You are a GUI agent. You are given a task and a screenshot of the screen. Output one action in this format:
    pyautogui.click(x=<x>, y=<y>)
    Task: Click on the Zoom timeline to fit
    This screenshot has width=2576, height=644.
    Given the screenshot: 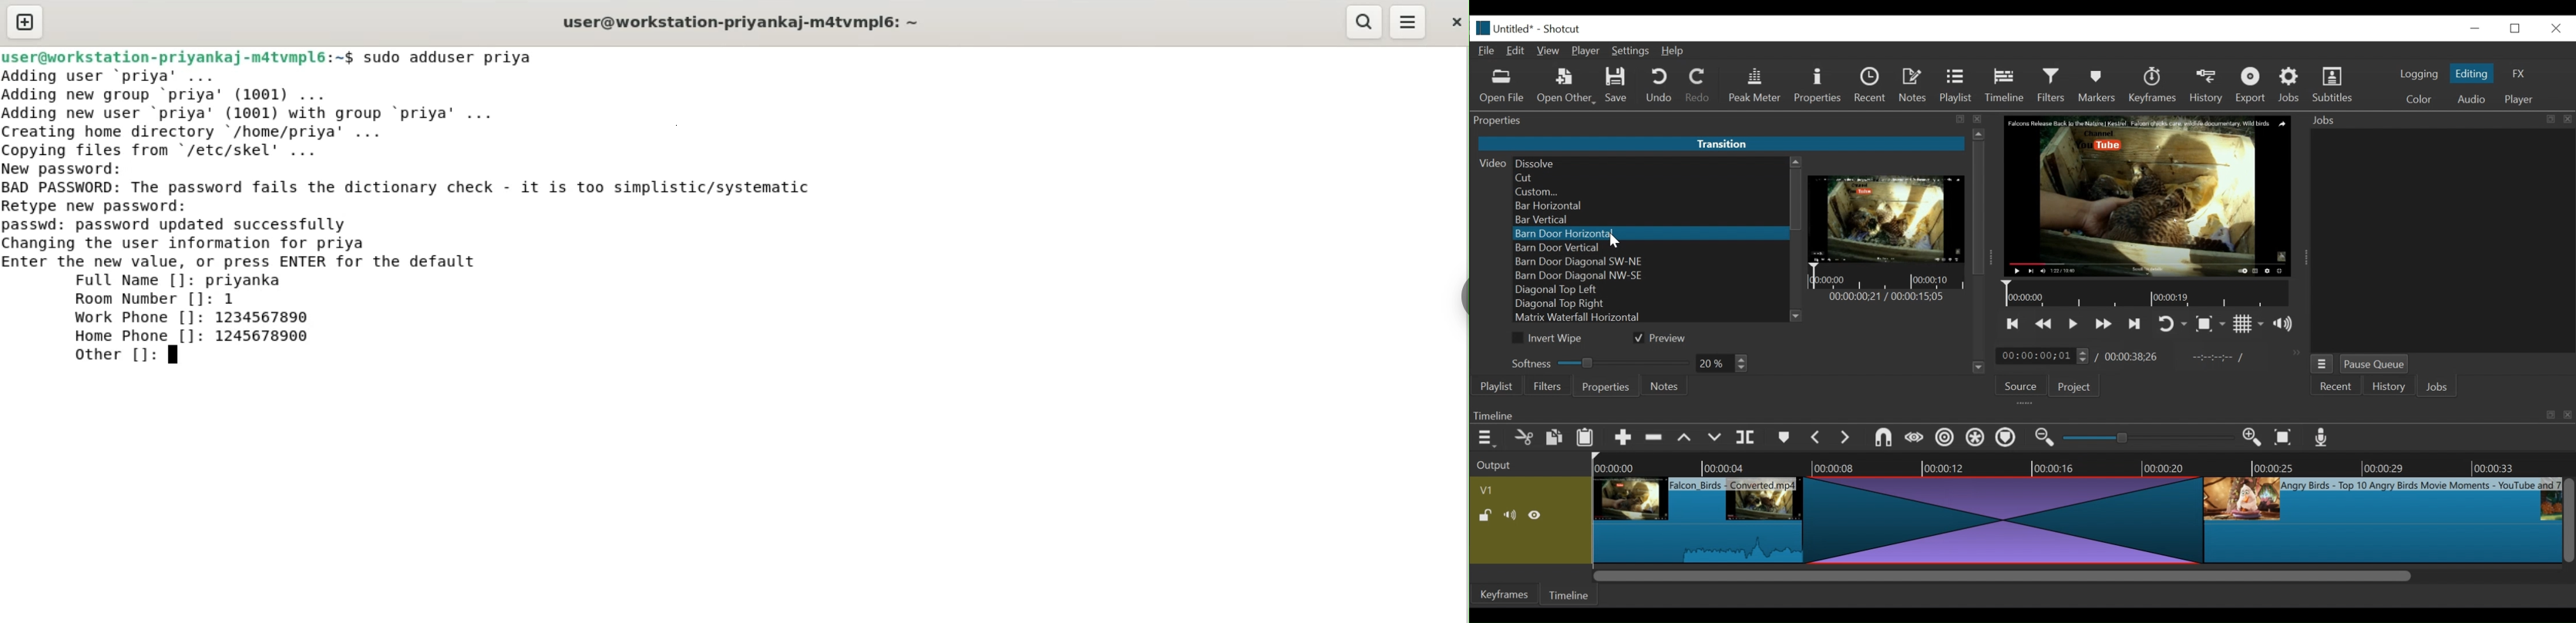 What is the action you would take?
    pyautogui.click(x=2286, y=438)
    